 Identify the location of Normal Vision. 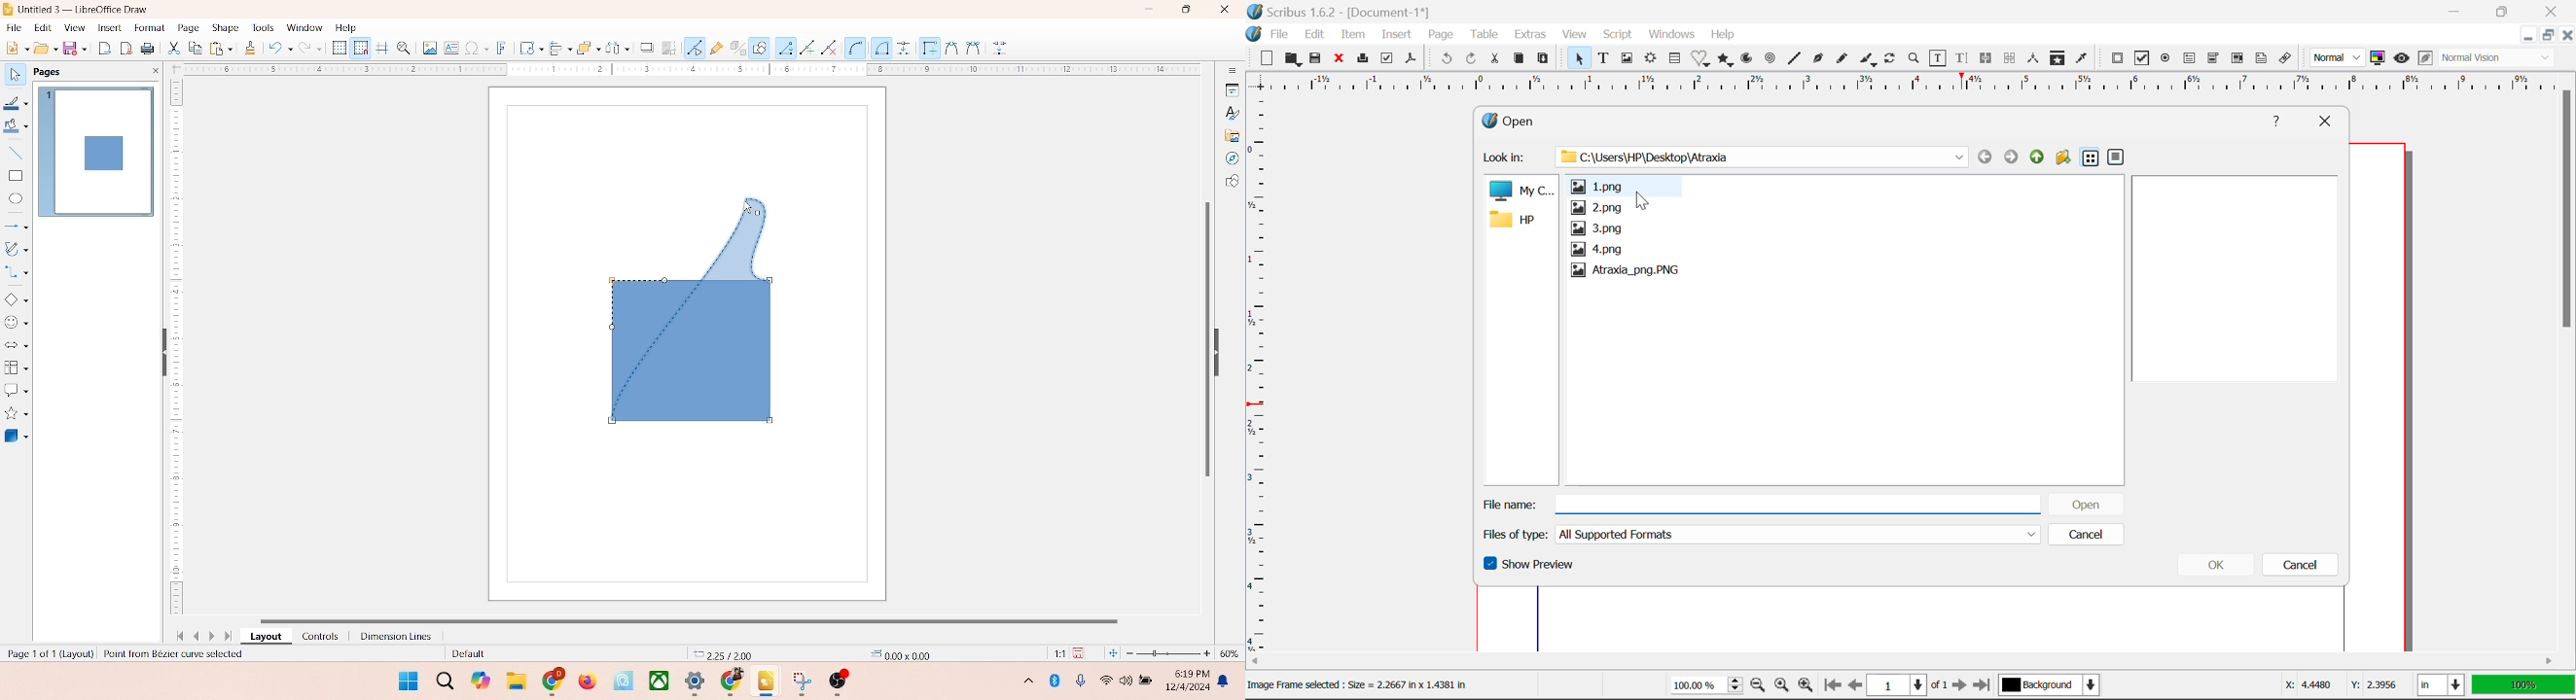
(2499, 59).